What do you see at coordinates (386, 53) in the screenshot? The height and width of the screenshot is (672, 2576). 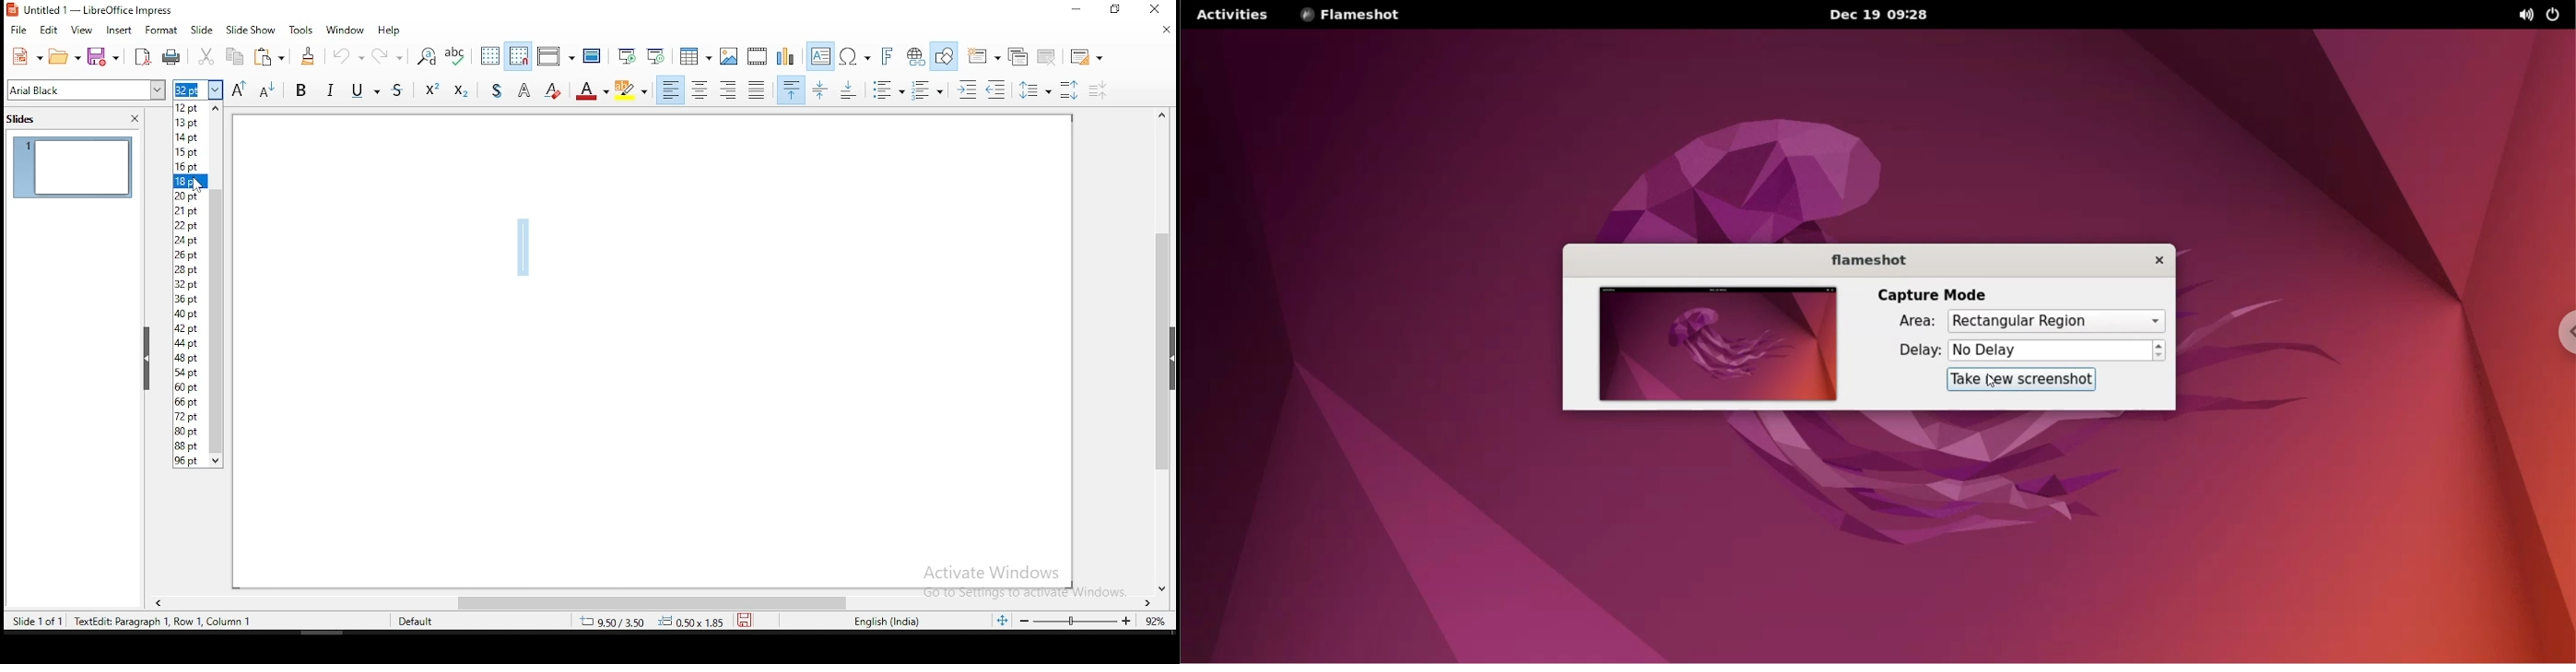 I see `redo` at bounding box center [386, 53].